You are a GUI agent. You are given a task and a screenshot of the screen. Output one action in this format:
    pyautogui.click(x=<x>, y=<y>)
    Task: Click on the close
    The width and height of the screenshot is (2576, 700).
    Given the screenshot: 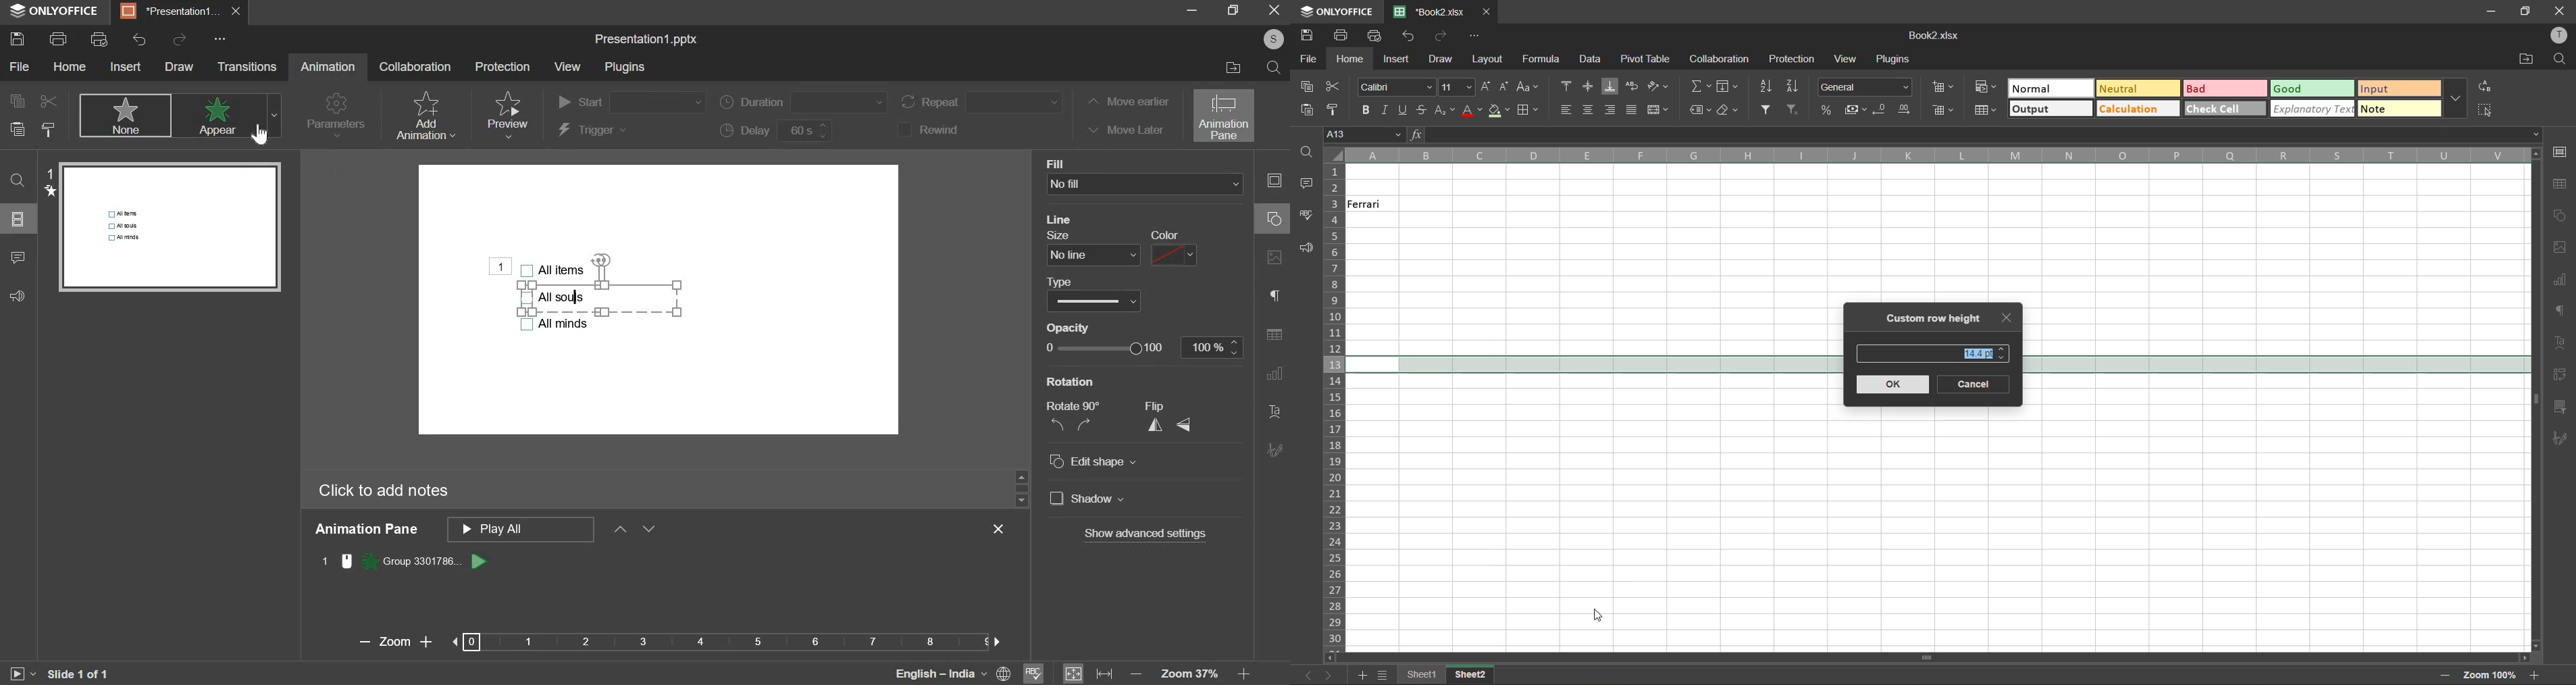 What is the action you would take?
    pyautogui.click(x=2561, y=9)
    